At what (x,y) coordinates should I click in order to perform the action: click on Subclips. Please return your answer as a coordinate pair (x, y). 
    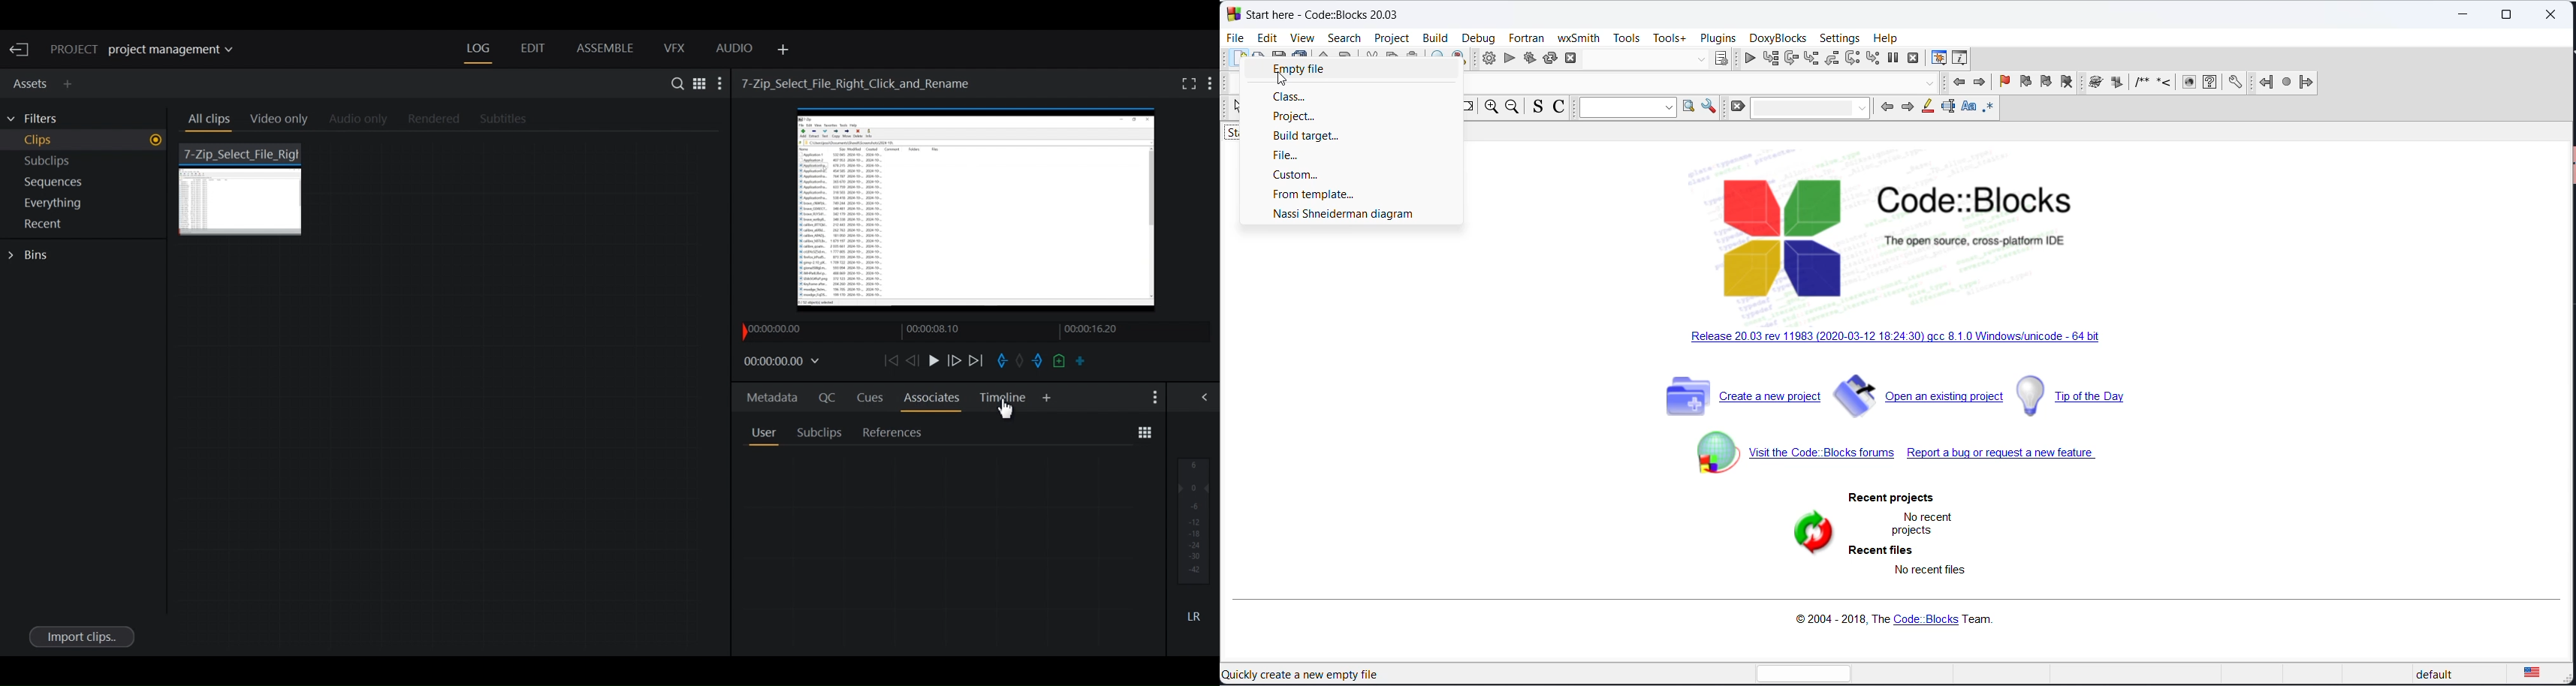
    Looking at the image, I should click on (821, 432).